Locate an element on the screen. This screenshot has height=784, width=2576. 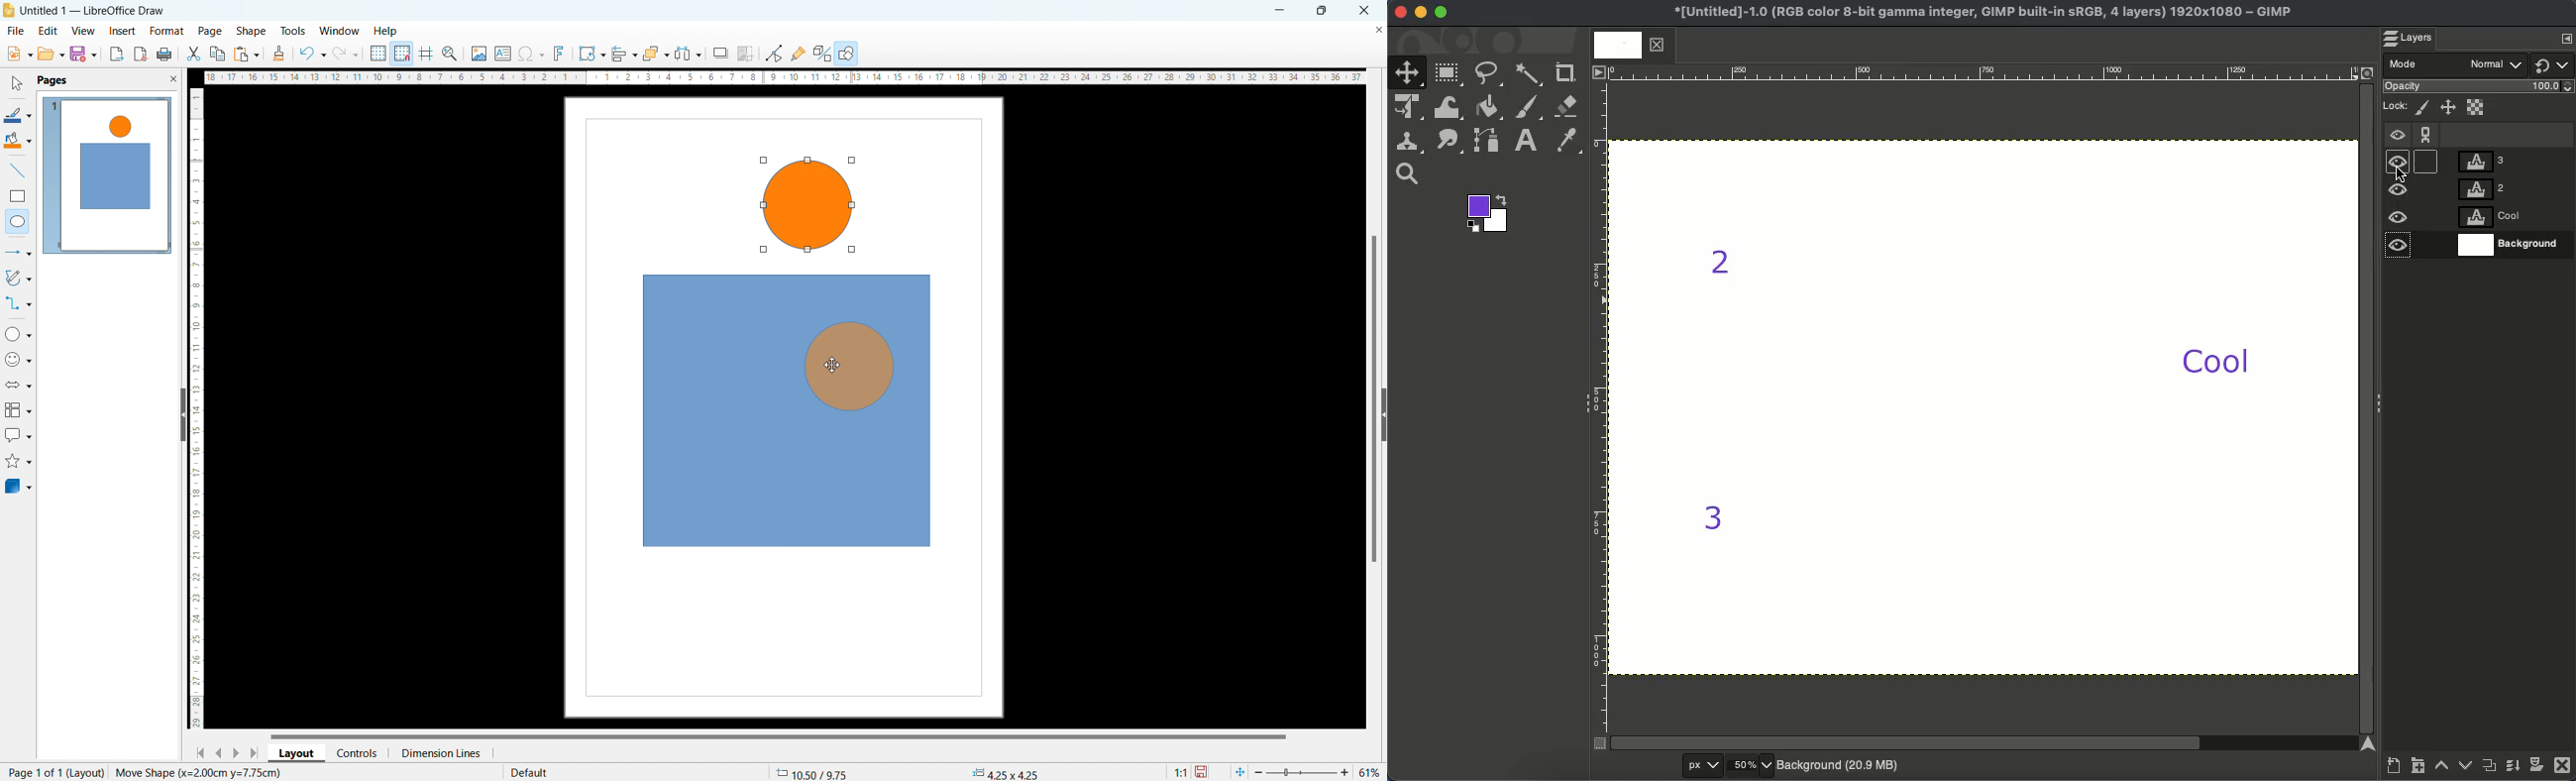
export directly as pdf is located at coordinates (140, 54).